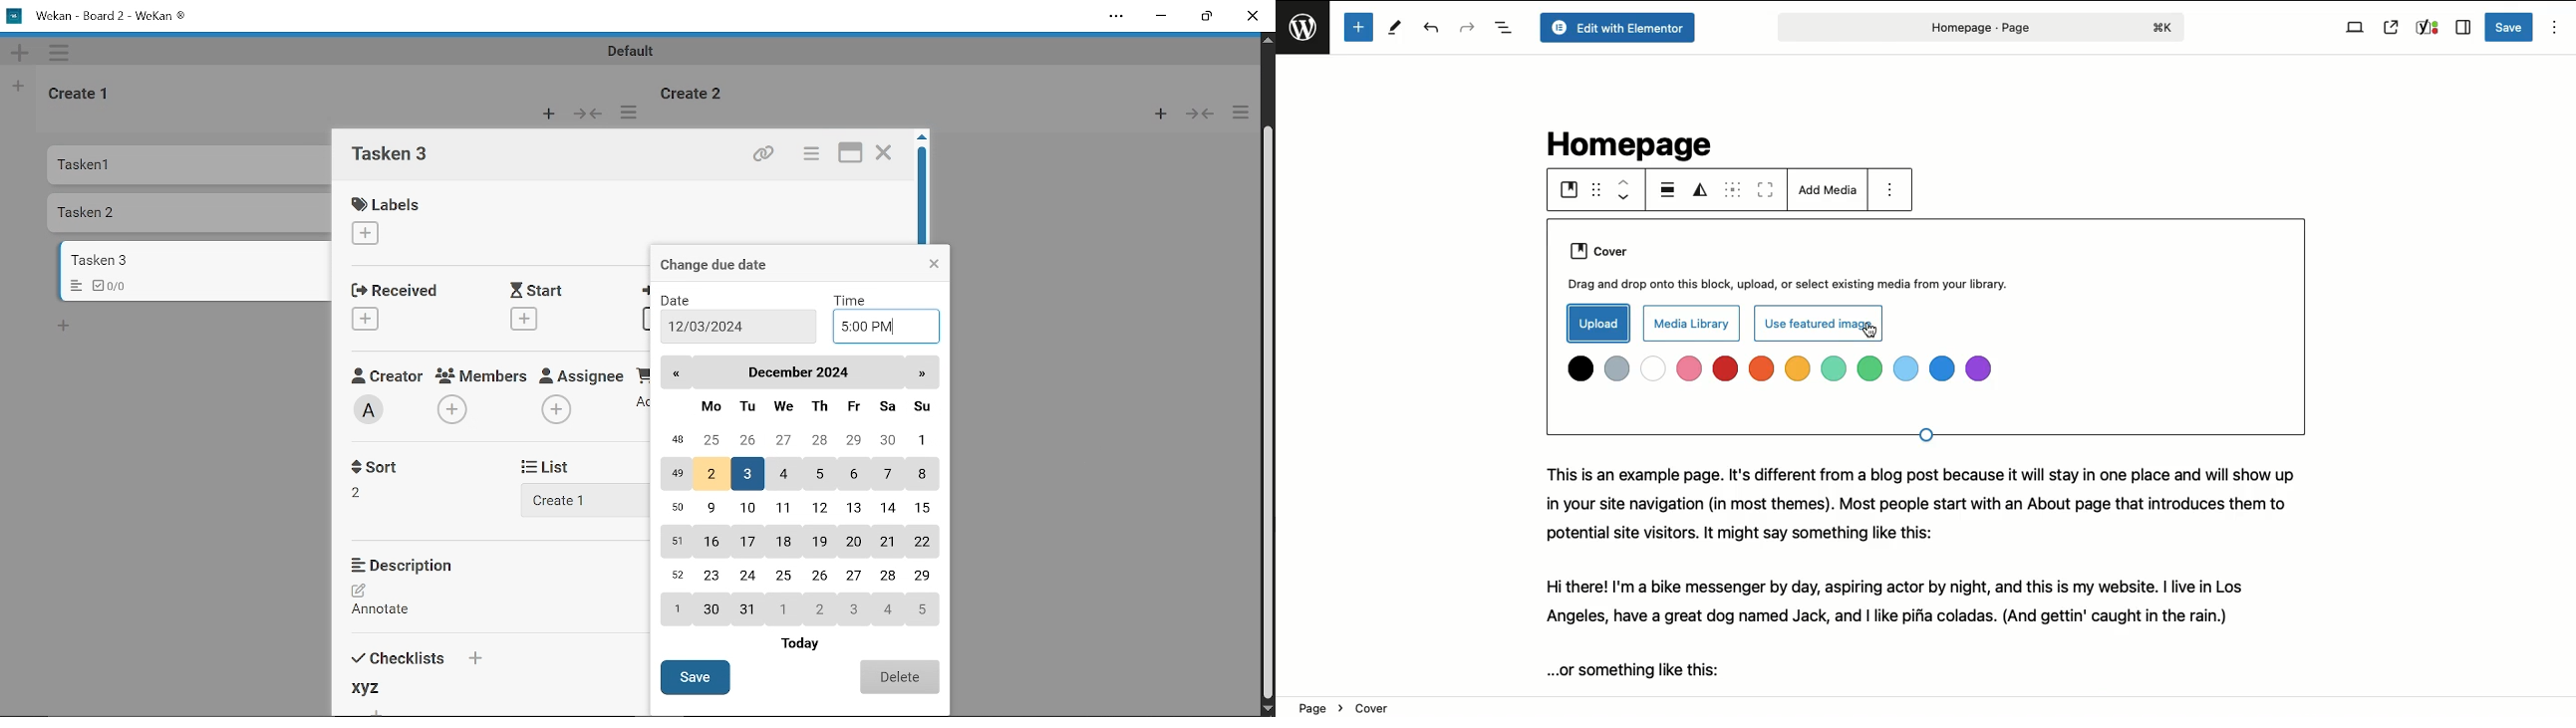 Image resolution: width=2576 pixels, height=728 pixels. Describe the element at coordinates (367, 318) in the screenshot. I see `Add received date` at that location.